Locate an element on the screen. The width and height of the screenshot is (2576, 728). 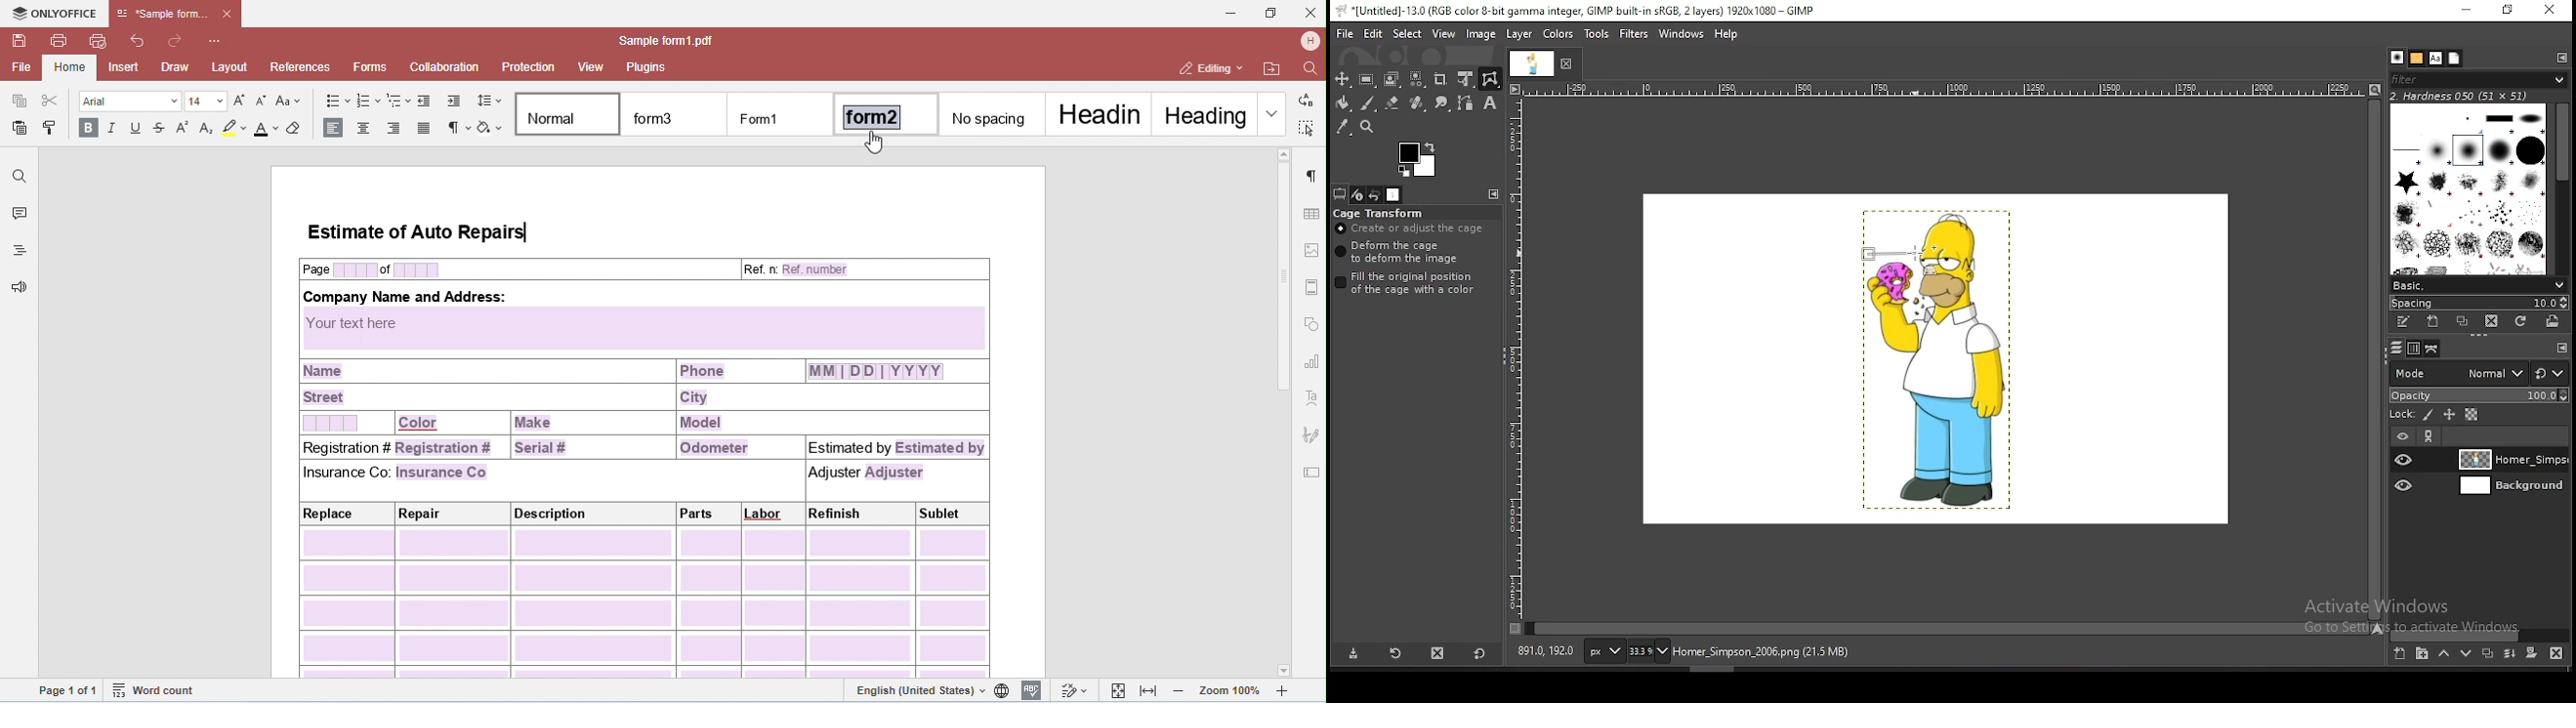
duplicate layer is located at coordinates (2487, 656).